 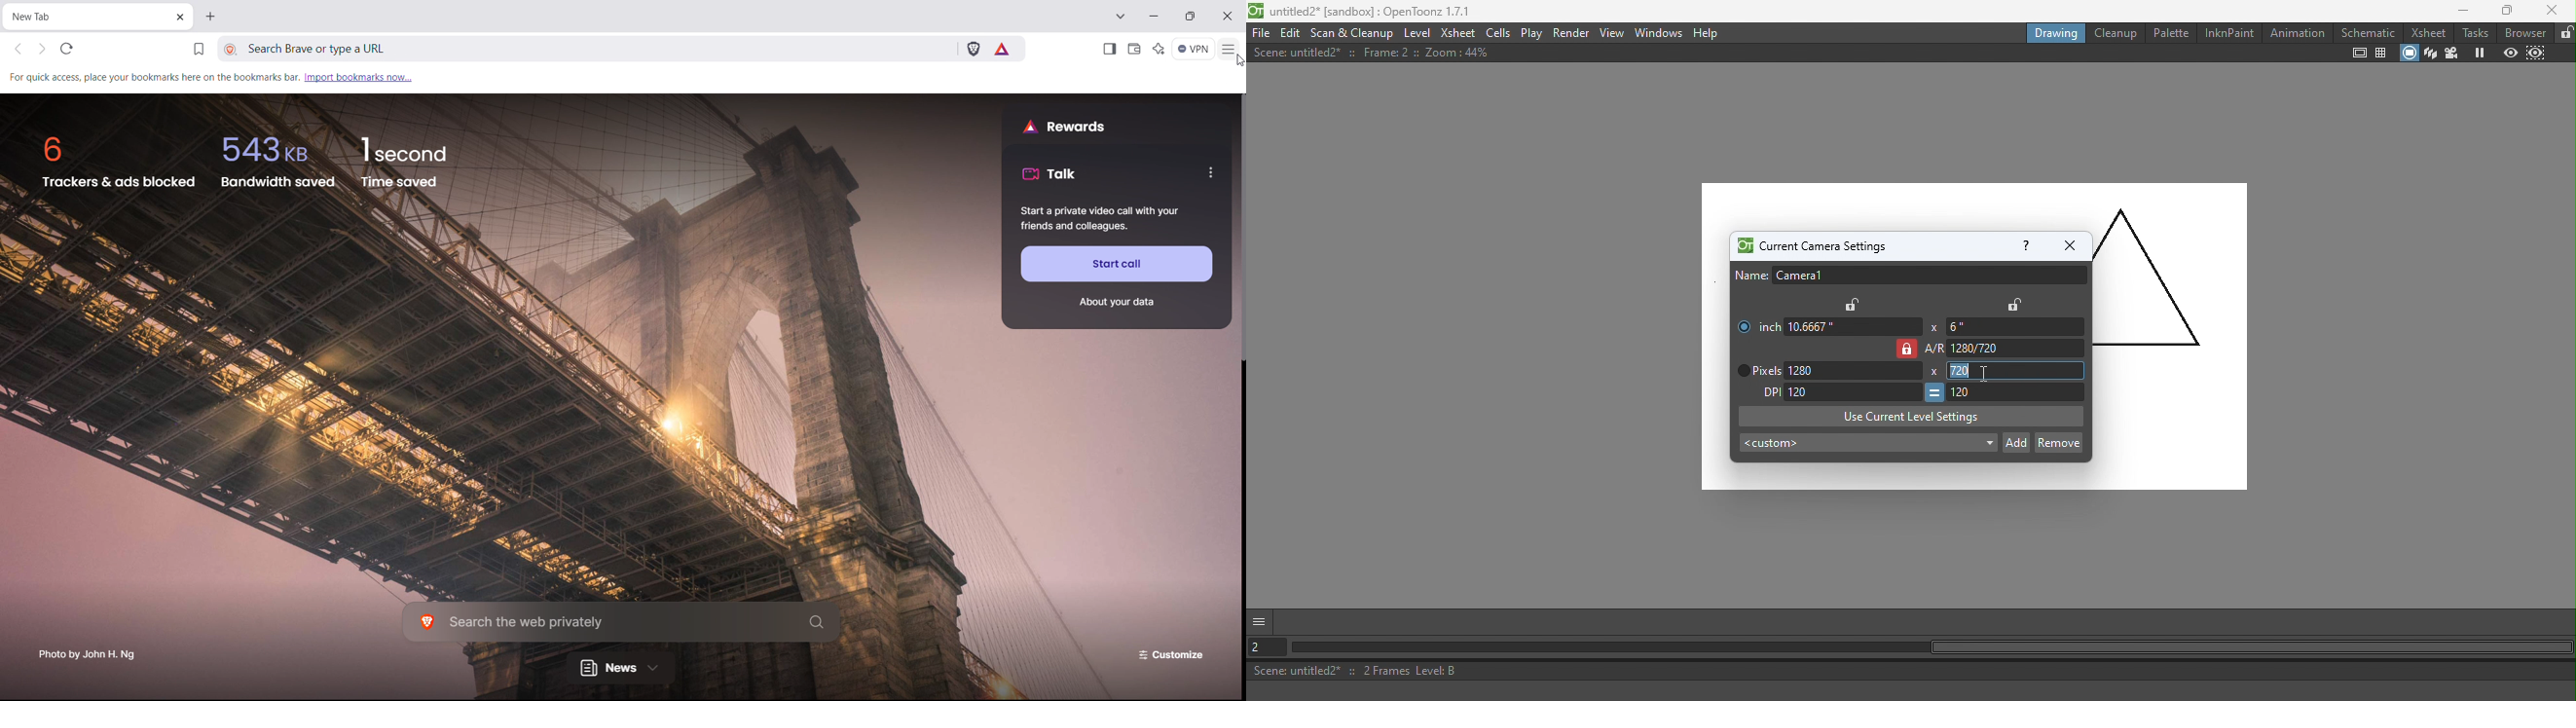 What do you see at coordinates (1193, 49) in the screenshot?
I see `vpn` at bounding box center [1193, 49].